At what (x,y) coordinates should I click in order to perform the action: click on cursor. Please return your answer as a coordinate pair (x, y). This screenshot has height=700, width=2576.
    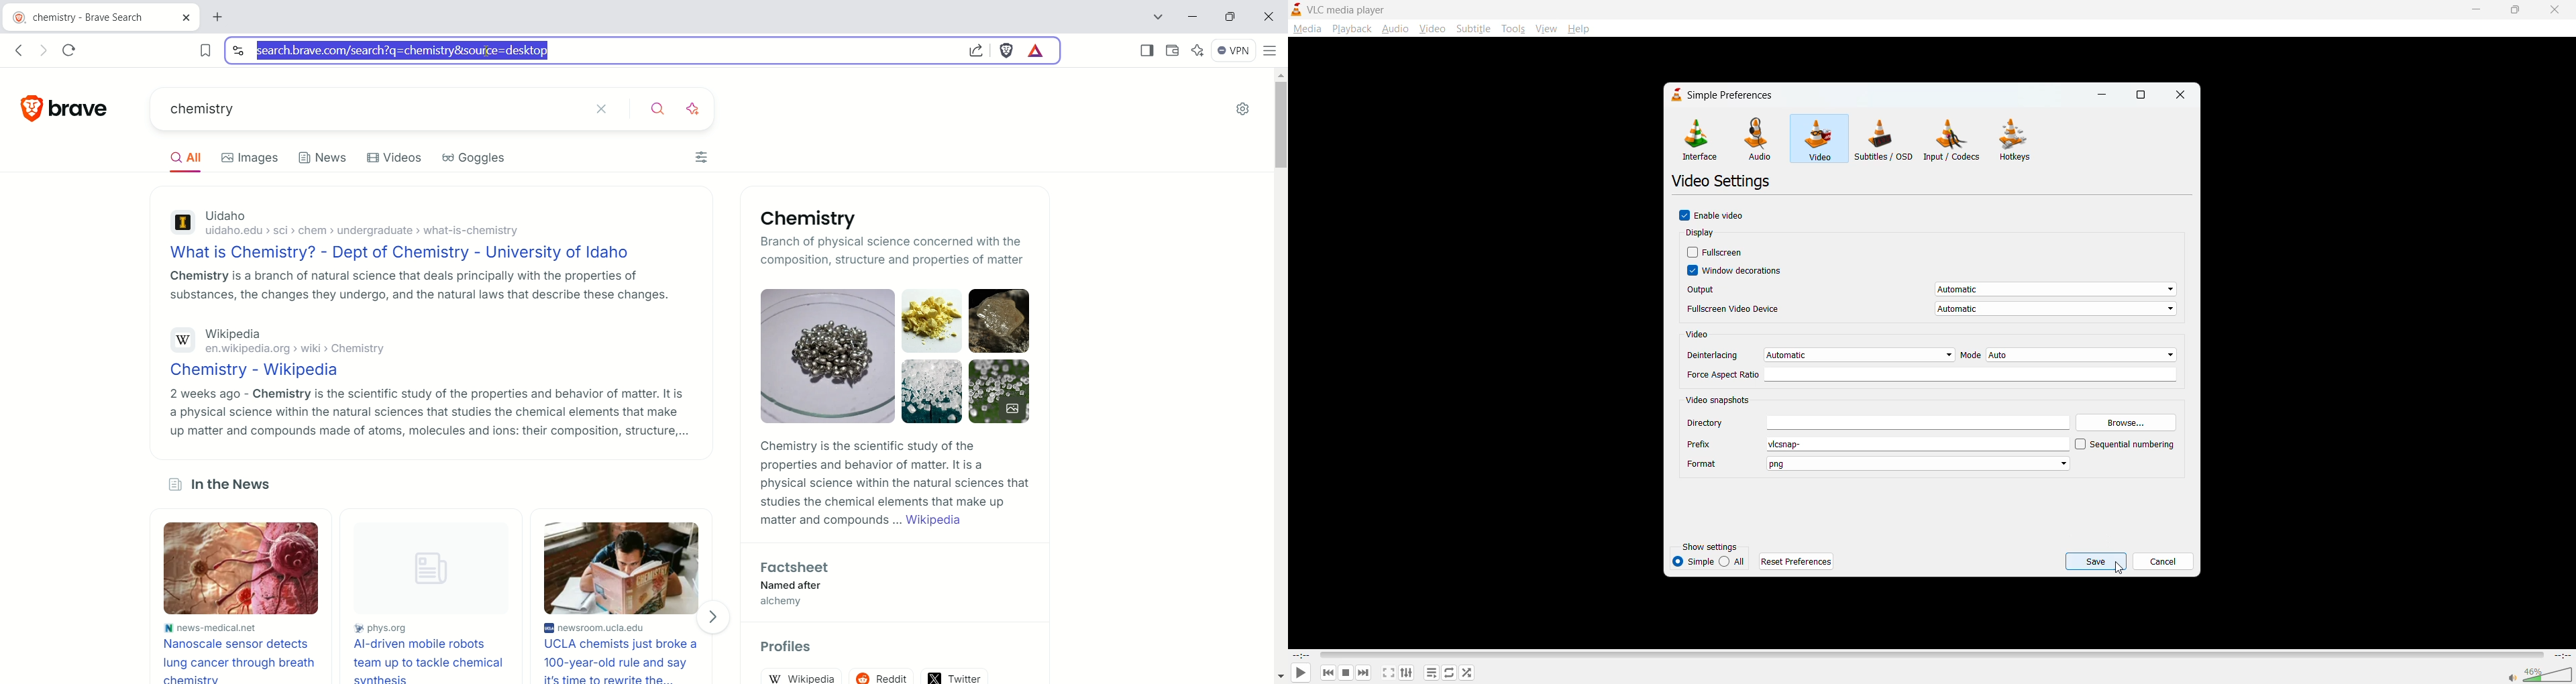
    Looking at the image, I should click on (2119, 569).